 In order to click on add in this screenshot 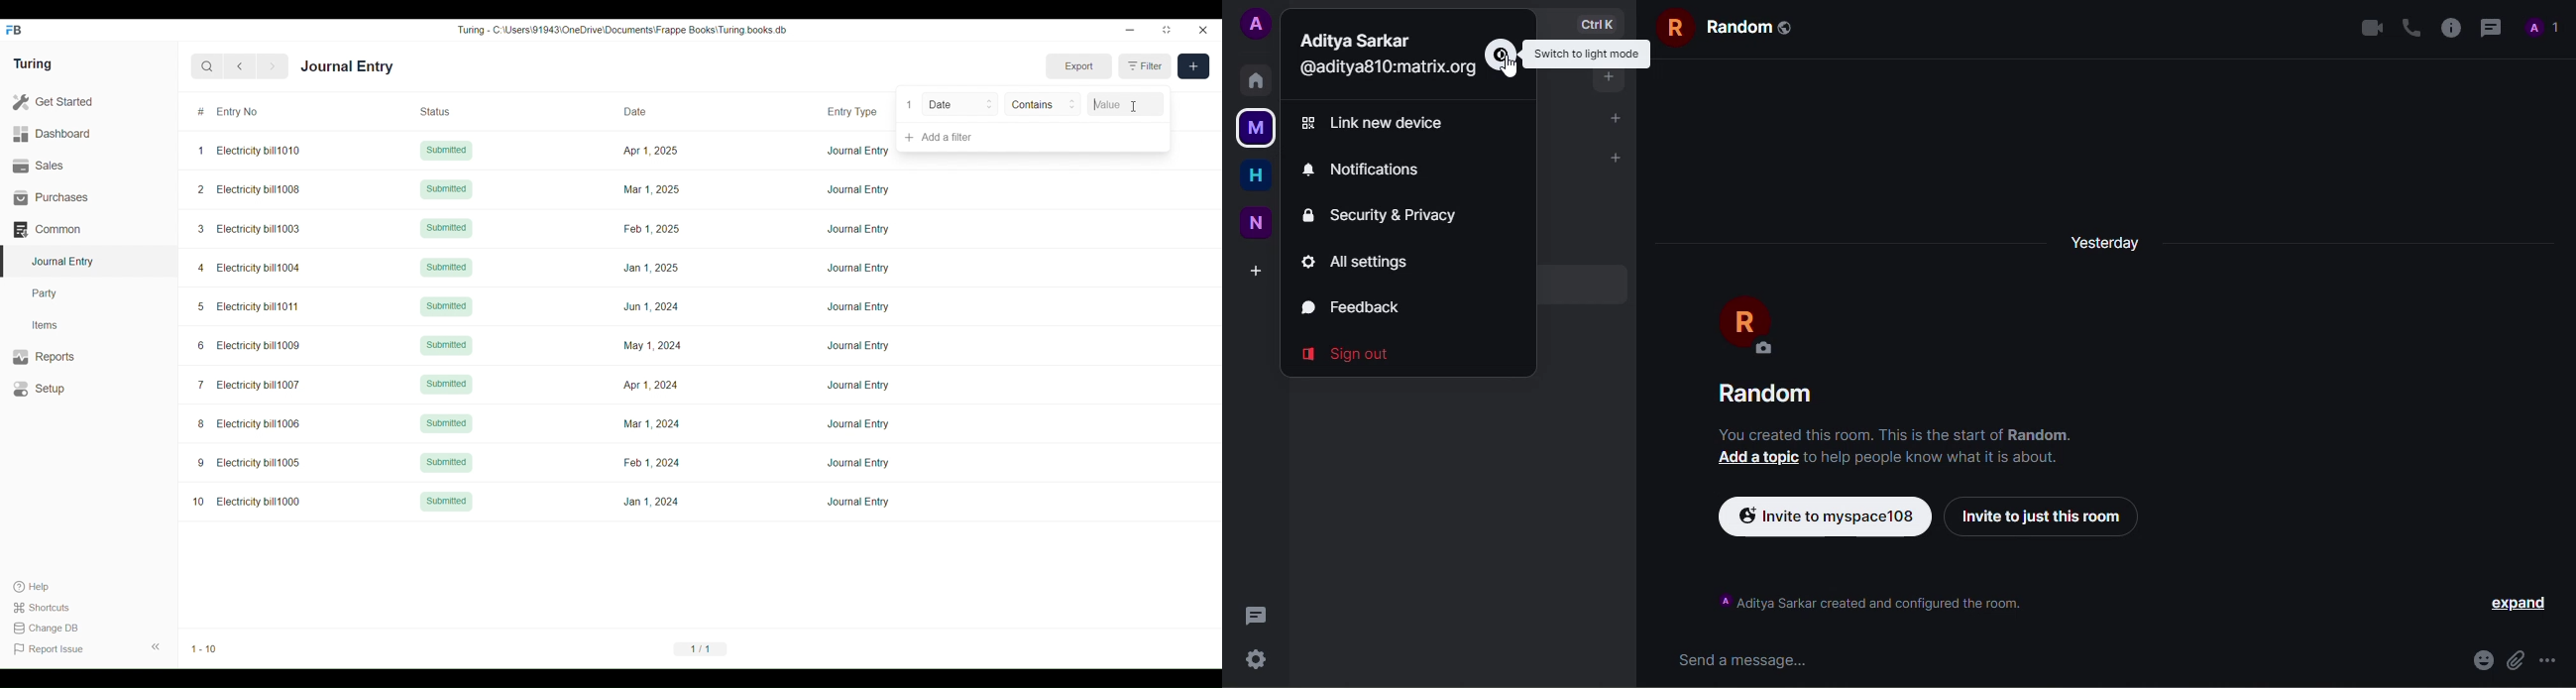, I will do `click(1617, 158)`.